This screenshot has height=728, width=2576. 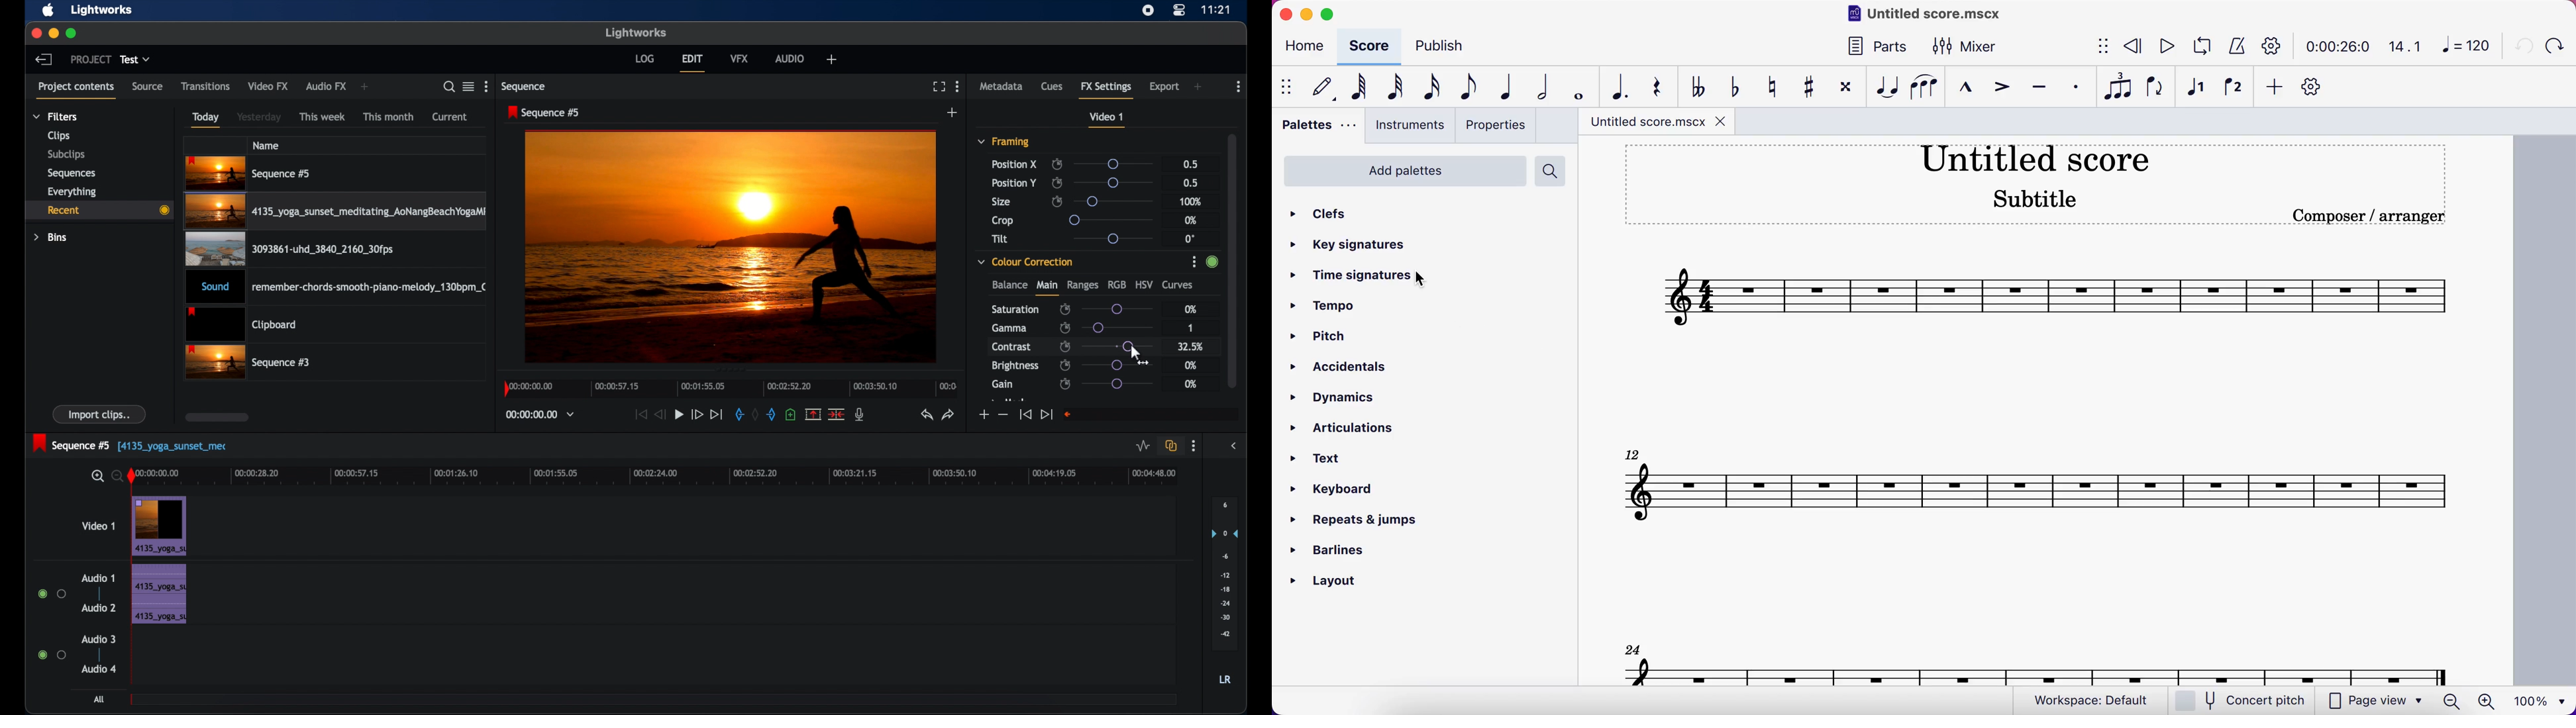 I want to click on 120, so click(x=2464, y=46).